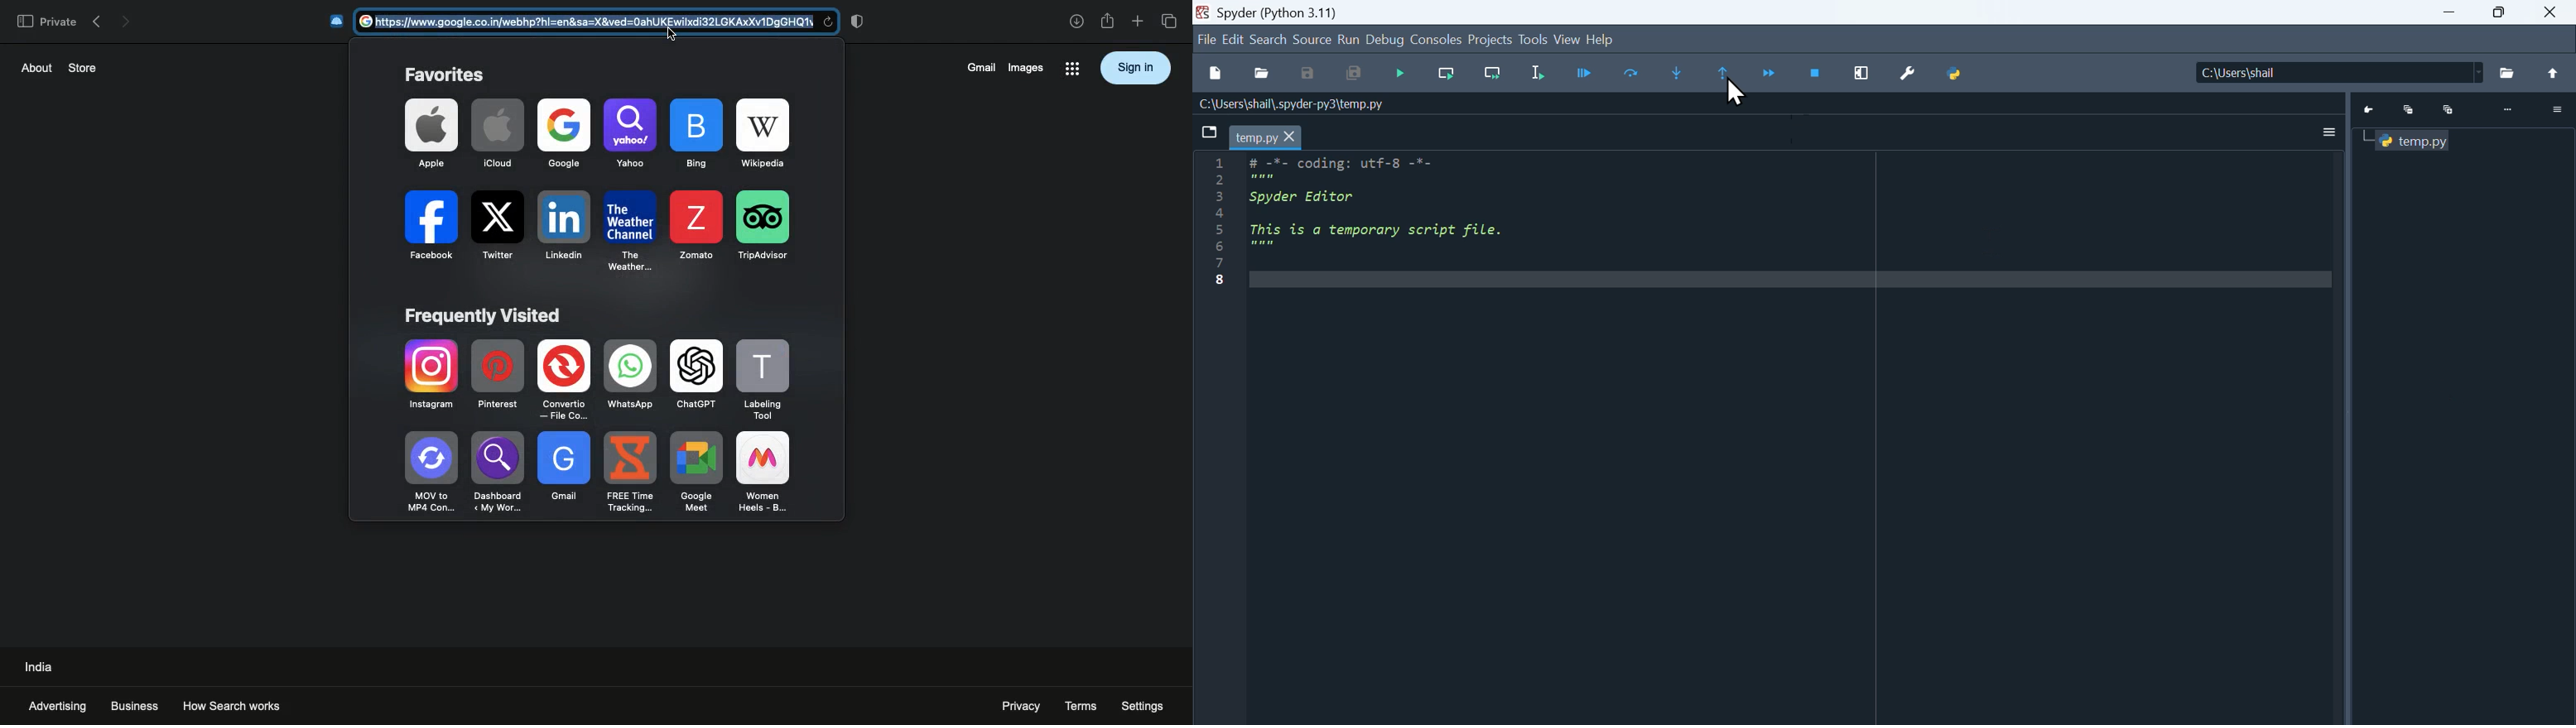 The image size is (2576, 728). What do you see at coordinates (1283, 12) in the screenshot?
I see `Spyder (Python 3.11)` at bounding box center [1283, 12].